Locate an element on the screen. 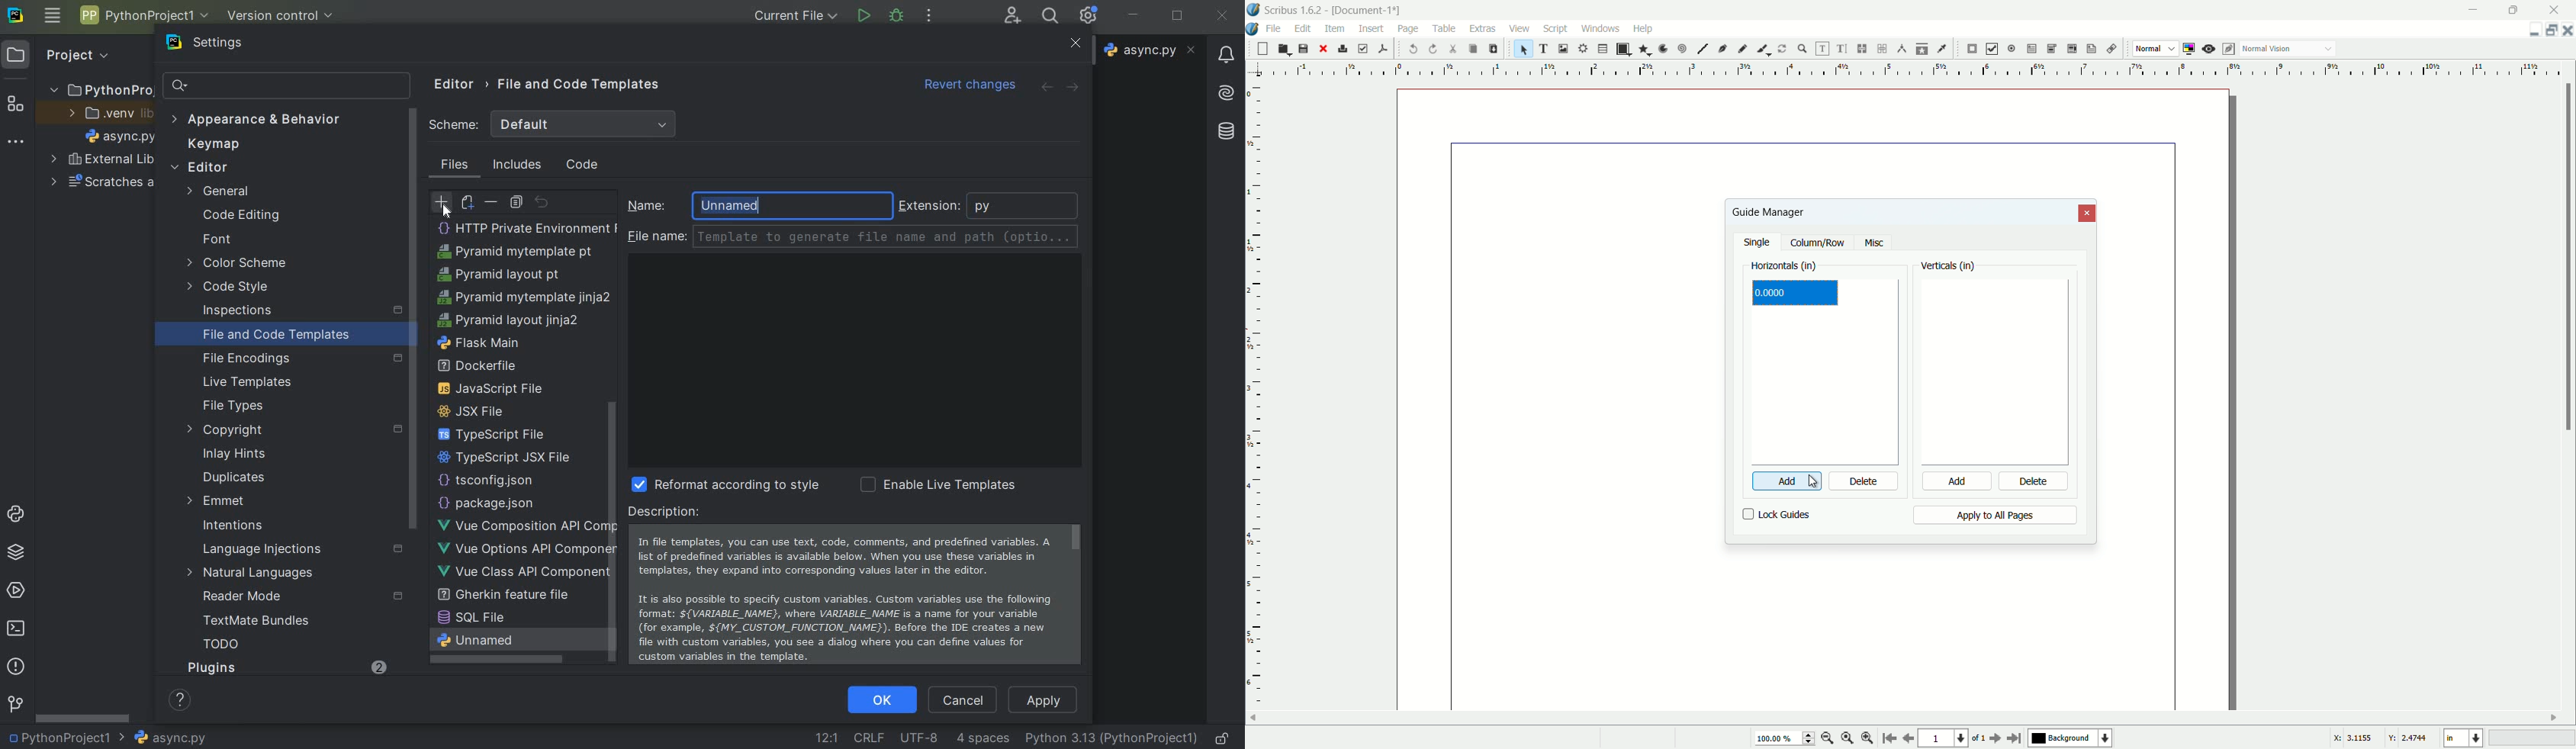 The image size is (2576, 756). page menu is located at coordinates (1408, 26).